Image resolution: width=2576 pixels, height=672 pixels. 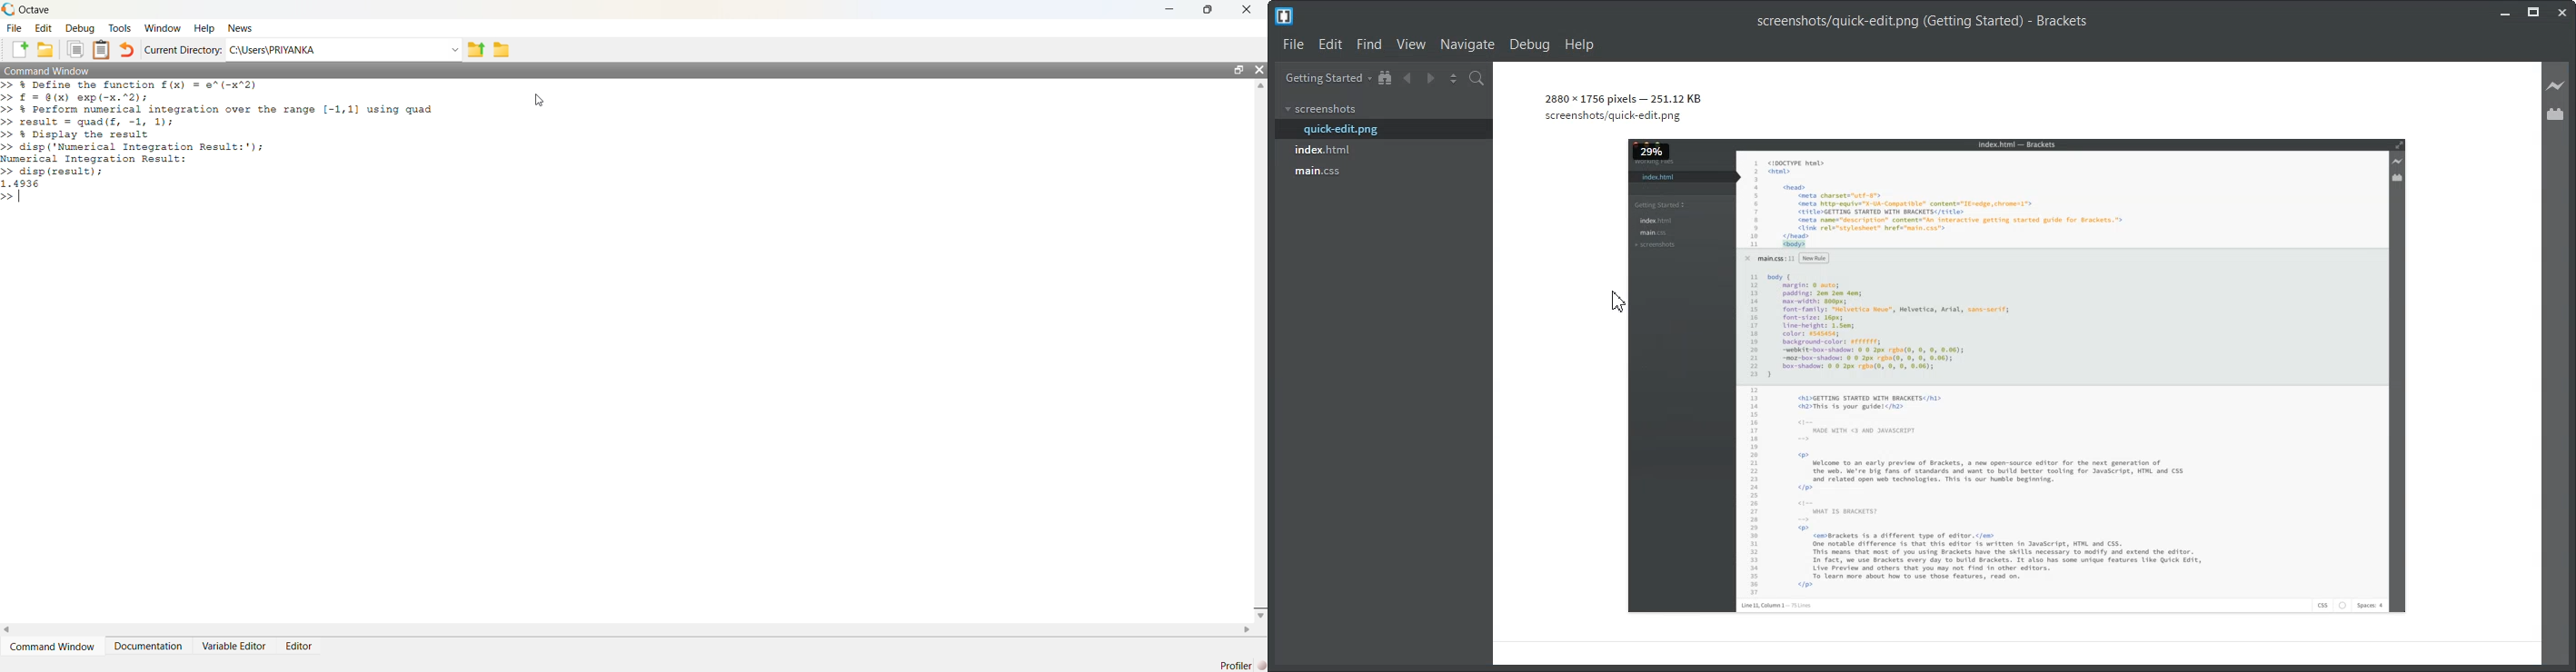 I want to click on >> % Define the function f(x) = e"(-x"2)

>> £ = @(x) exp(-x.72);

>> % Perform numerical integration over the range [-1,1] using quad
>> result = quad(f, -1, 1);

>> % Display the result

>> disp ('Numerical Integration Result:');

Numerical Integration Result:

>> disp (result);

1.4936

>> |, so click(x=220, y=142).